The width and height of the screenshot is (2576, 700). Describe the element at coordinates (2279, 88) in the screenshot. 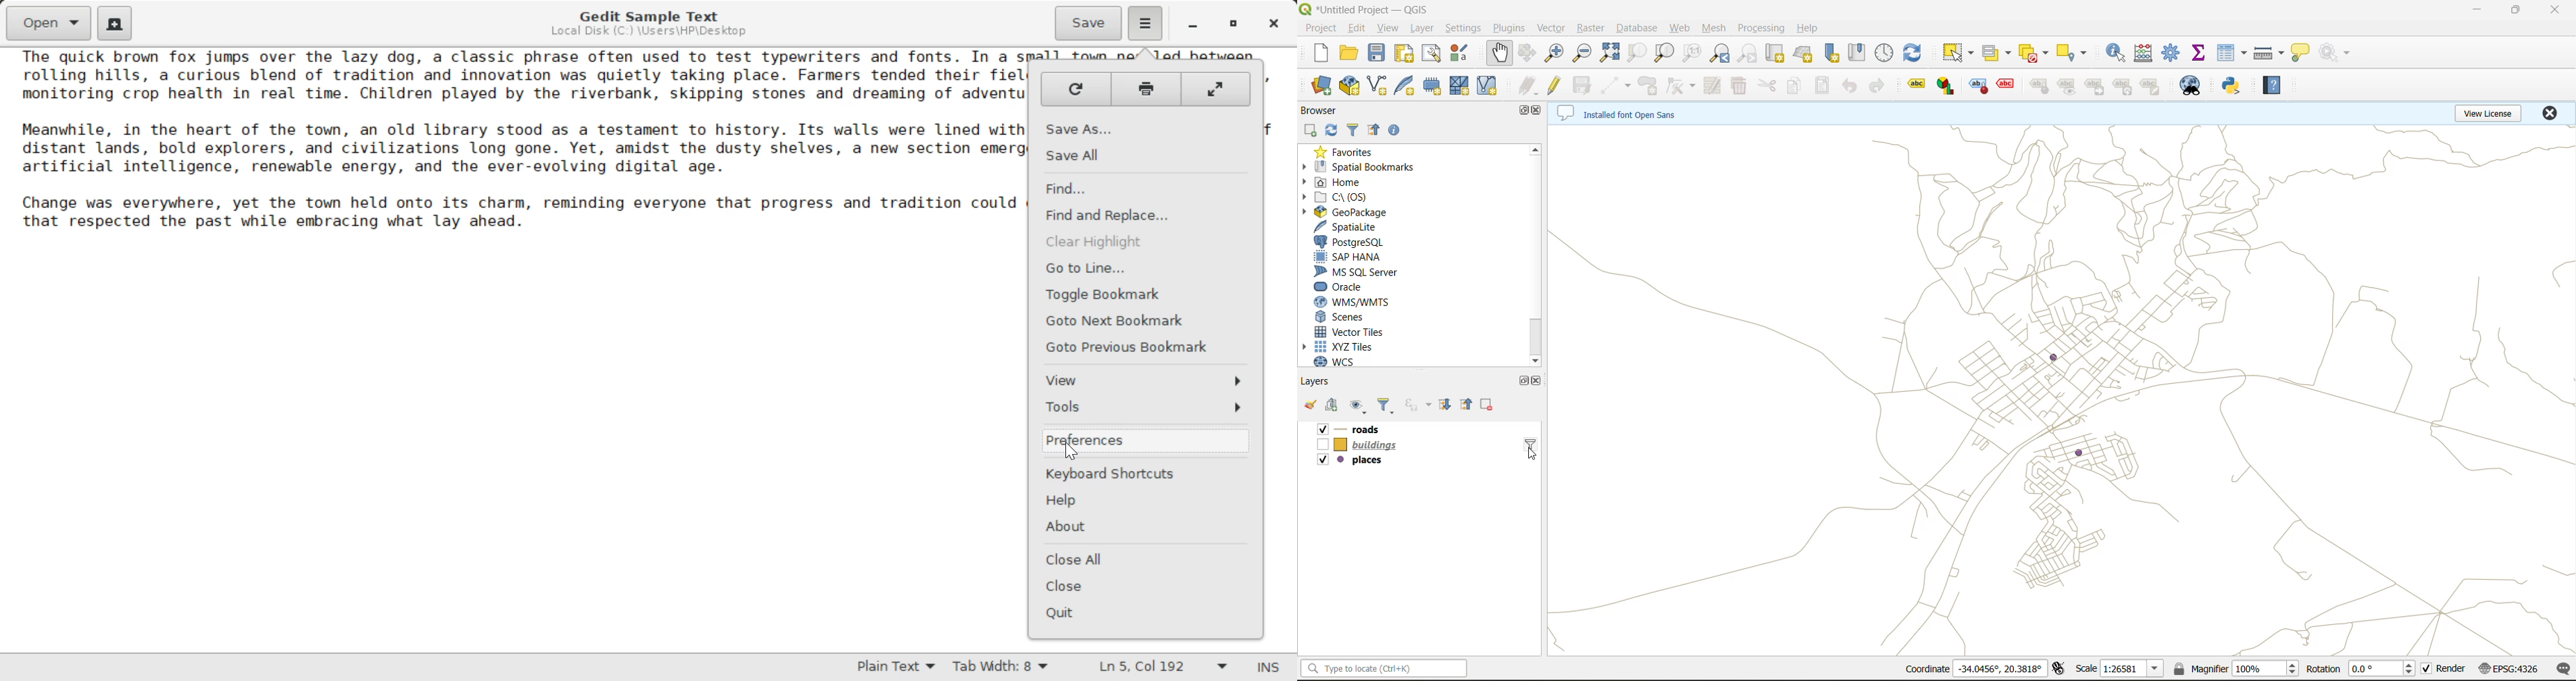

I see `help` at that location.